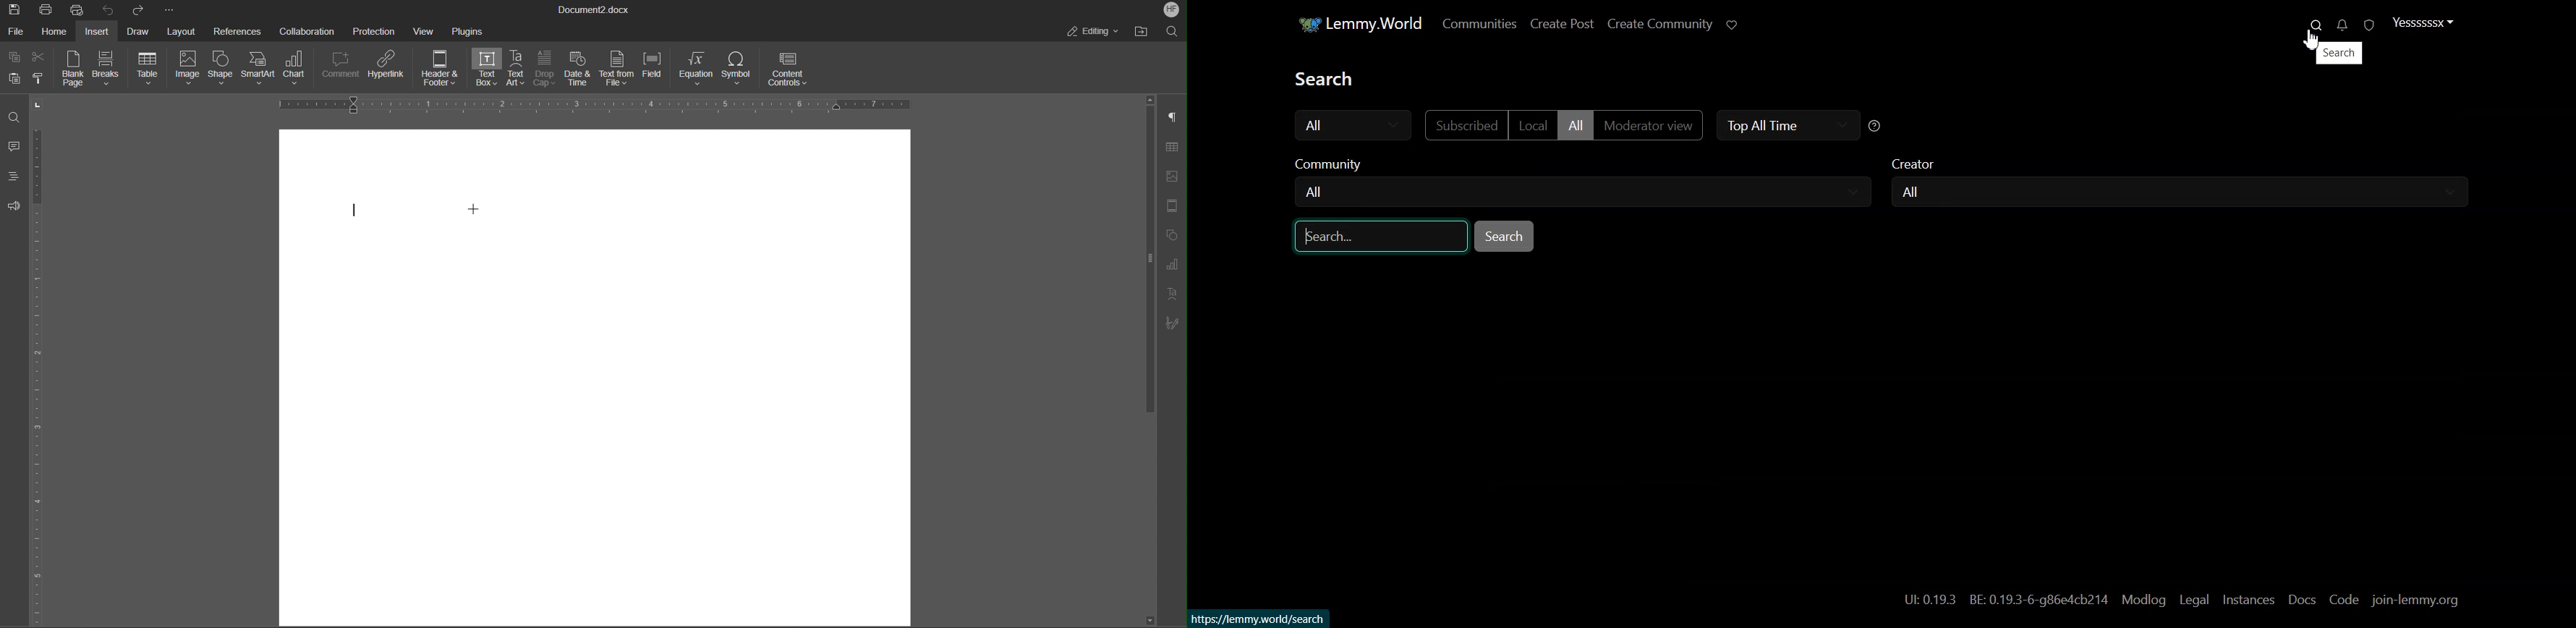 The image size is (2576, 644). What do you see at coordinates (2311, 39) in the screenshot?
I see `Cursor` at bounding box center [2311, 39].